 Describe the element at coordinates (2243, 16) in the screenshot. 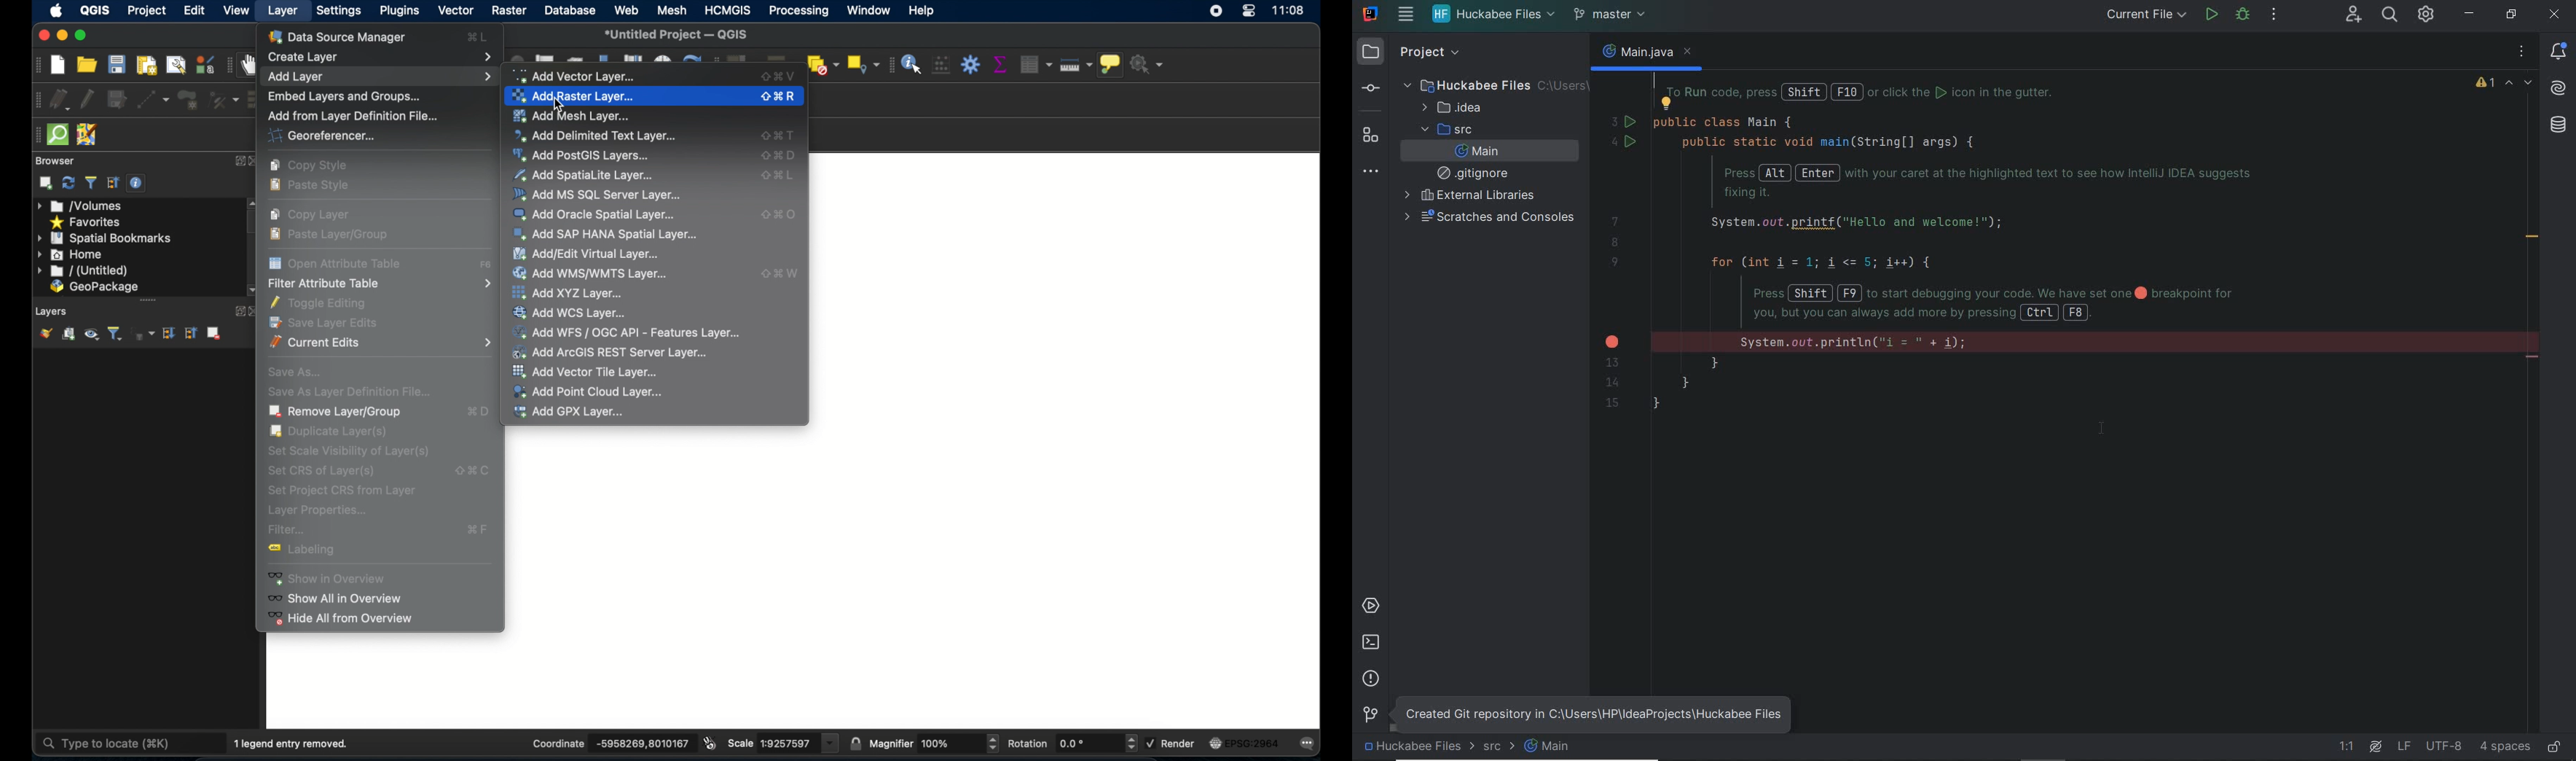

I see `debug` at that location.